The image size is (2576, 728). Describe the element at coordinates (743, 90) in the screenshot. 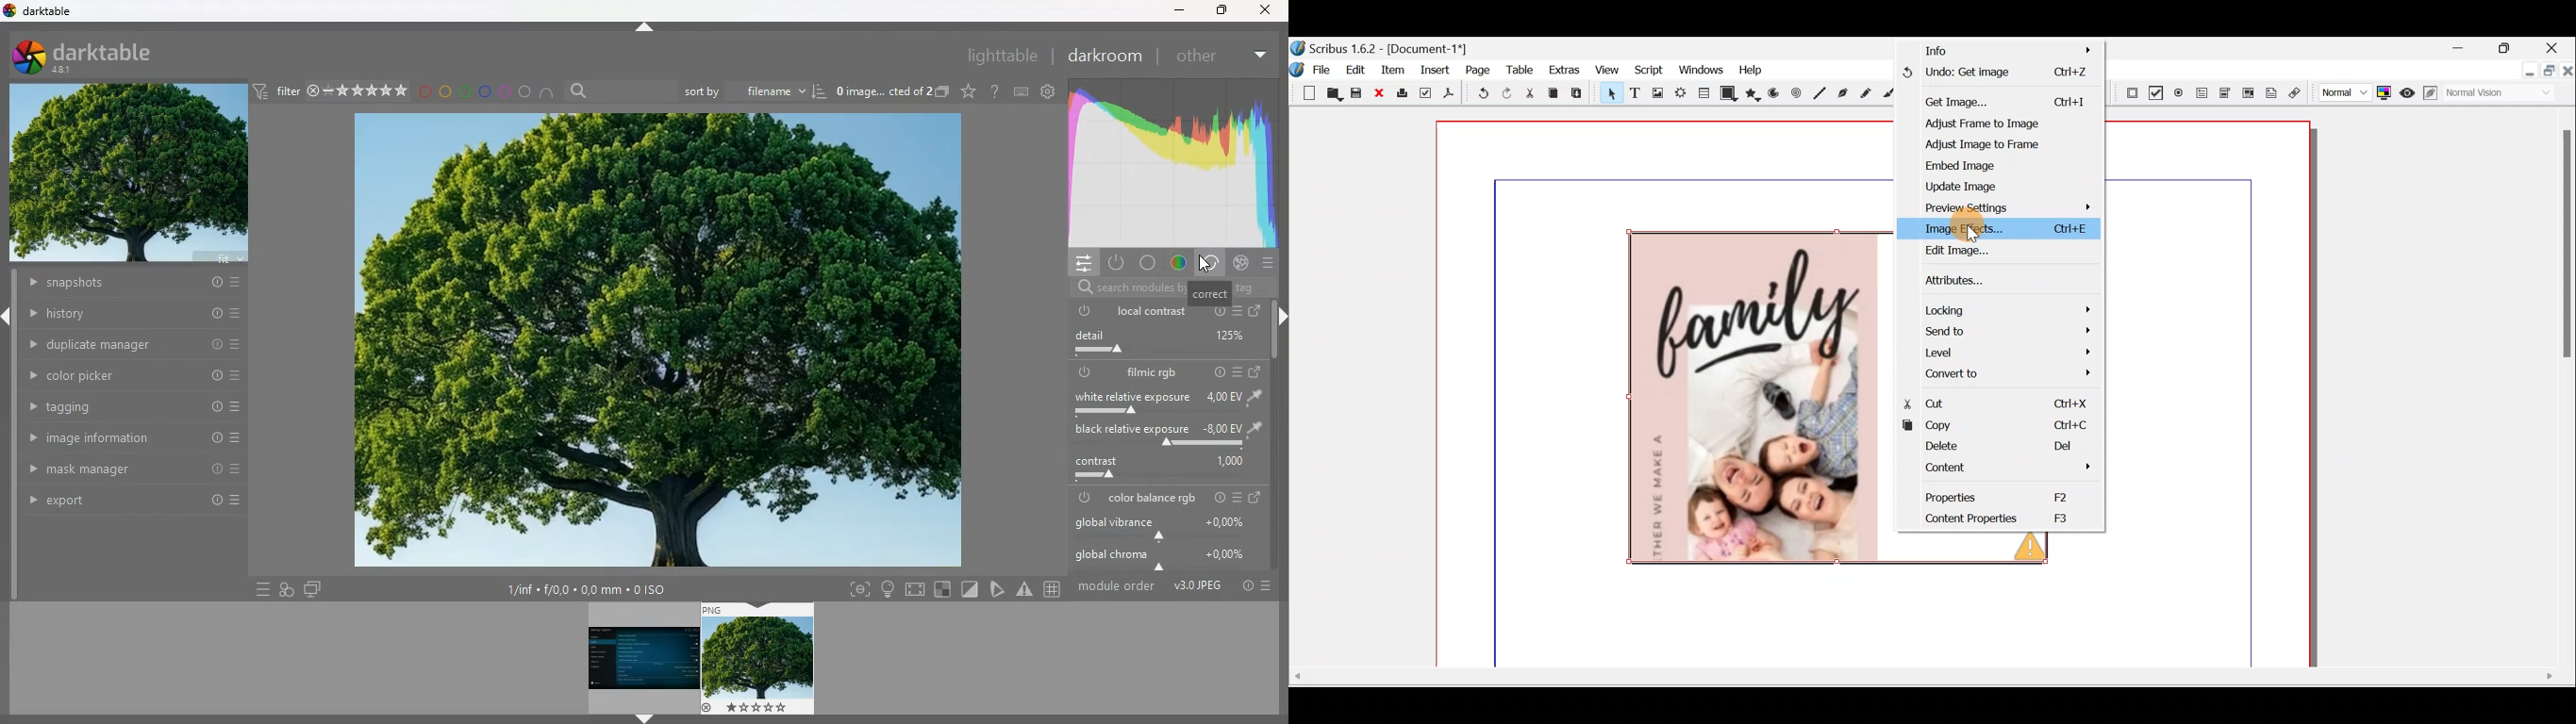

I see `sort by filename` at that location.